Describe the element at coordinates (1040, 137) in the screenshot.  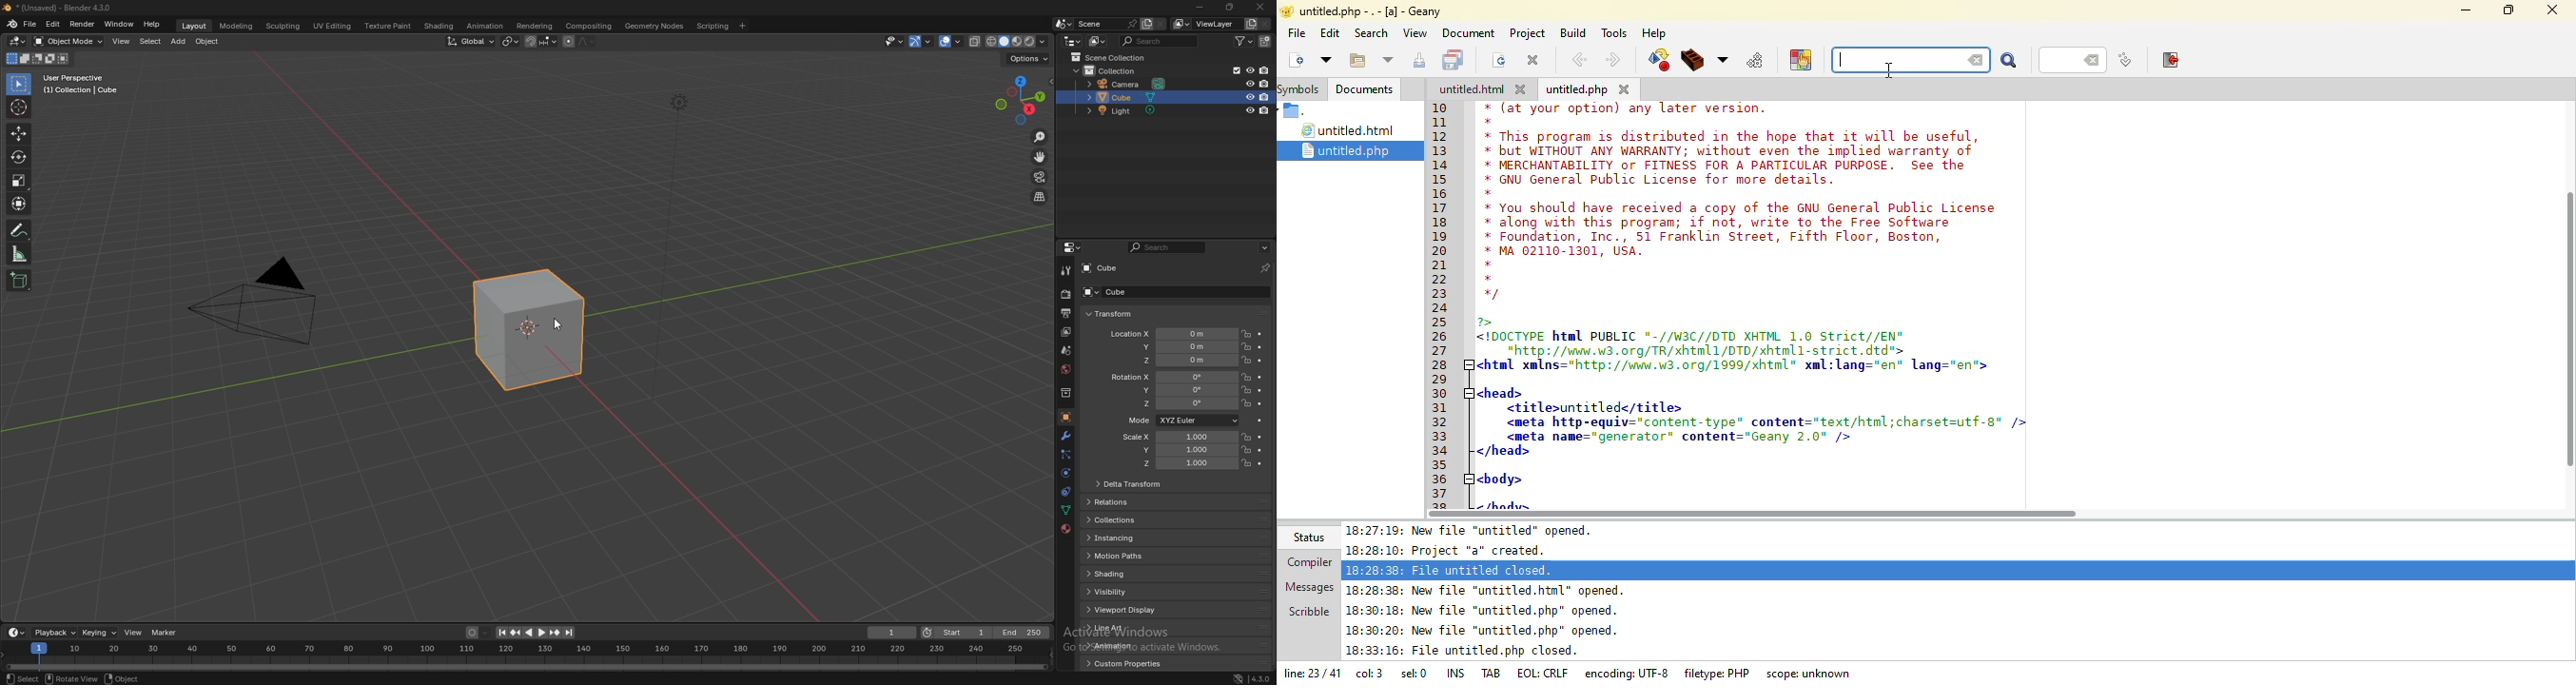
I see `zoom` at that location.